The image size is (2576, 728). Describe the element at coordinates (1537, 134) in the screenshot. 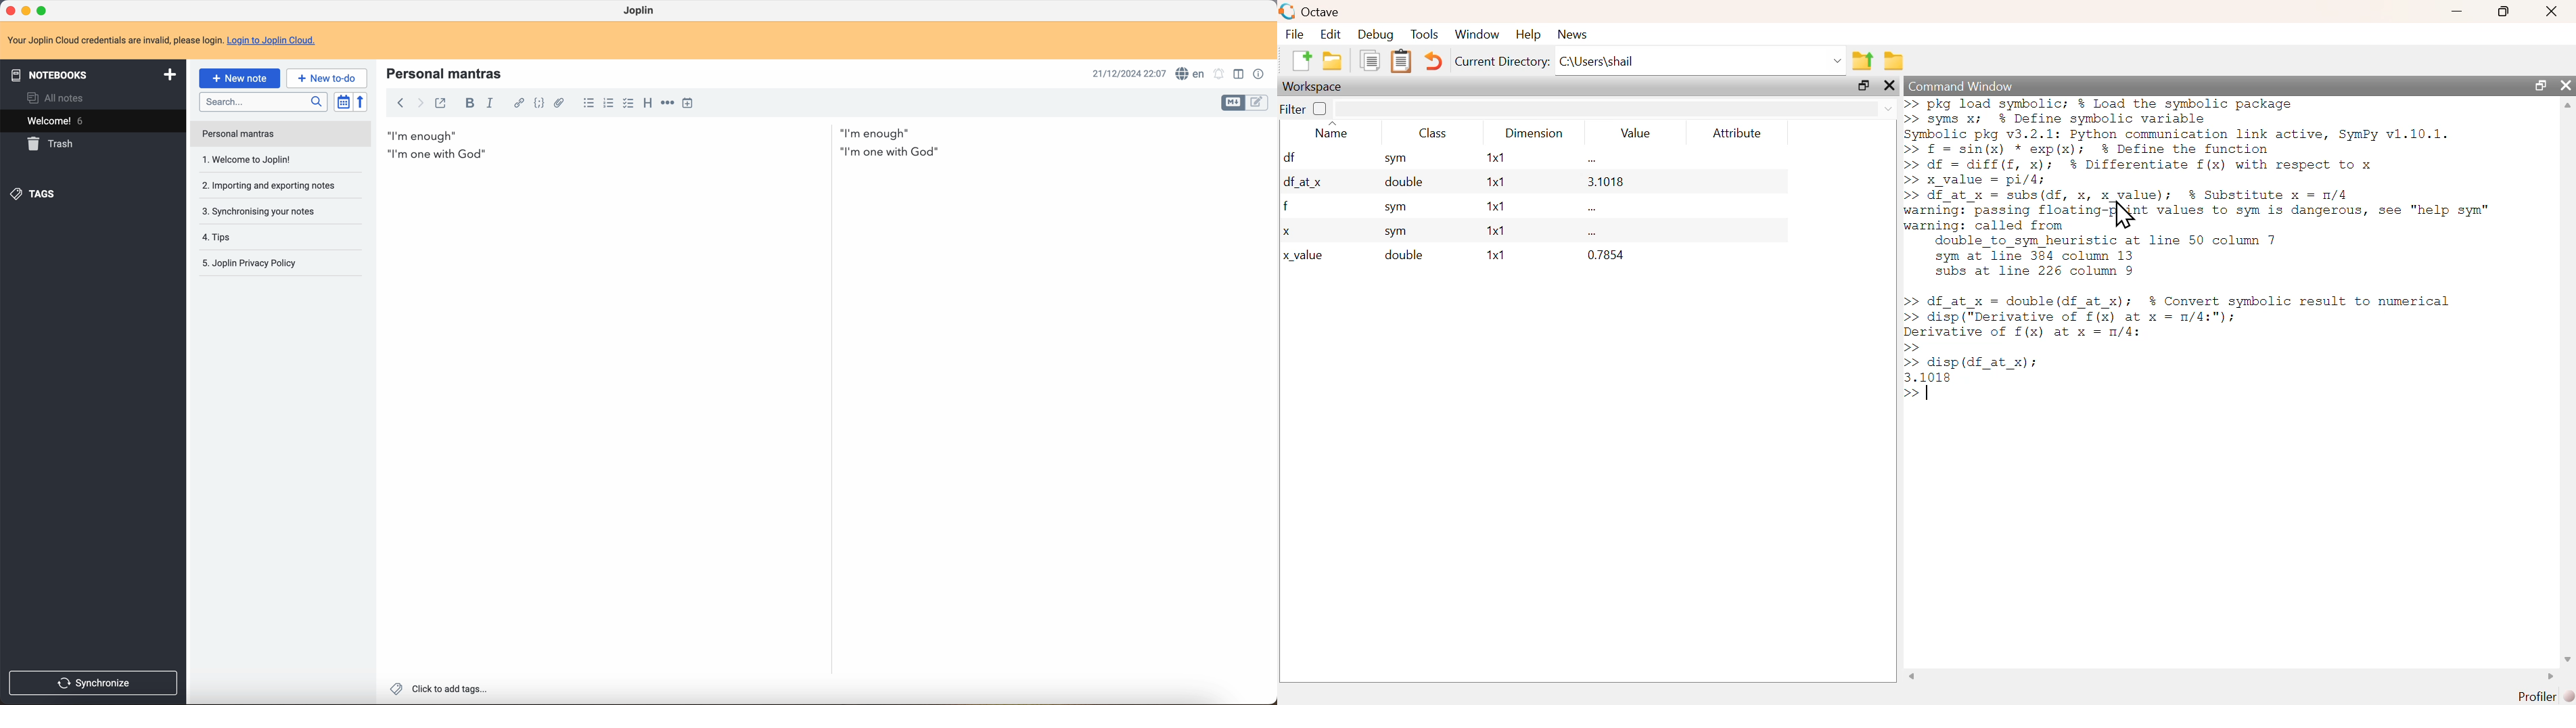

I see `Dimension` at that location.